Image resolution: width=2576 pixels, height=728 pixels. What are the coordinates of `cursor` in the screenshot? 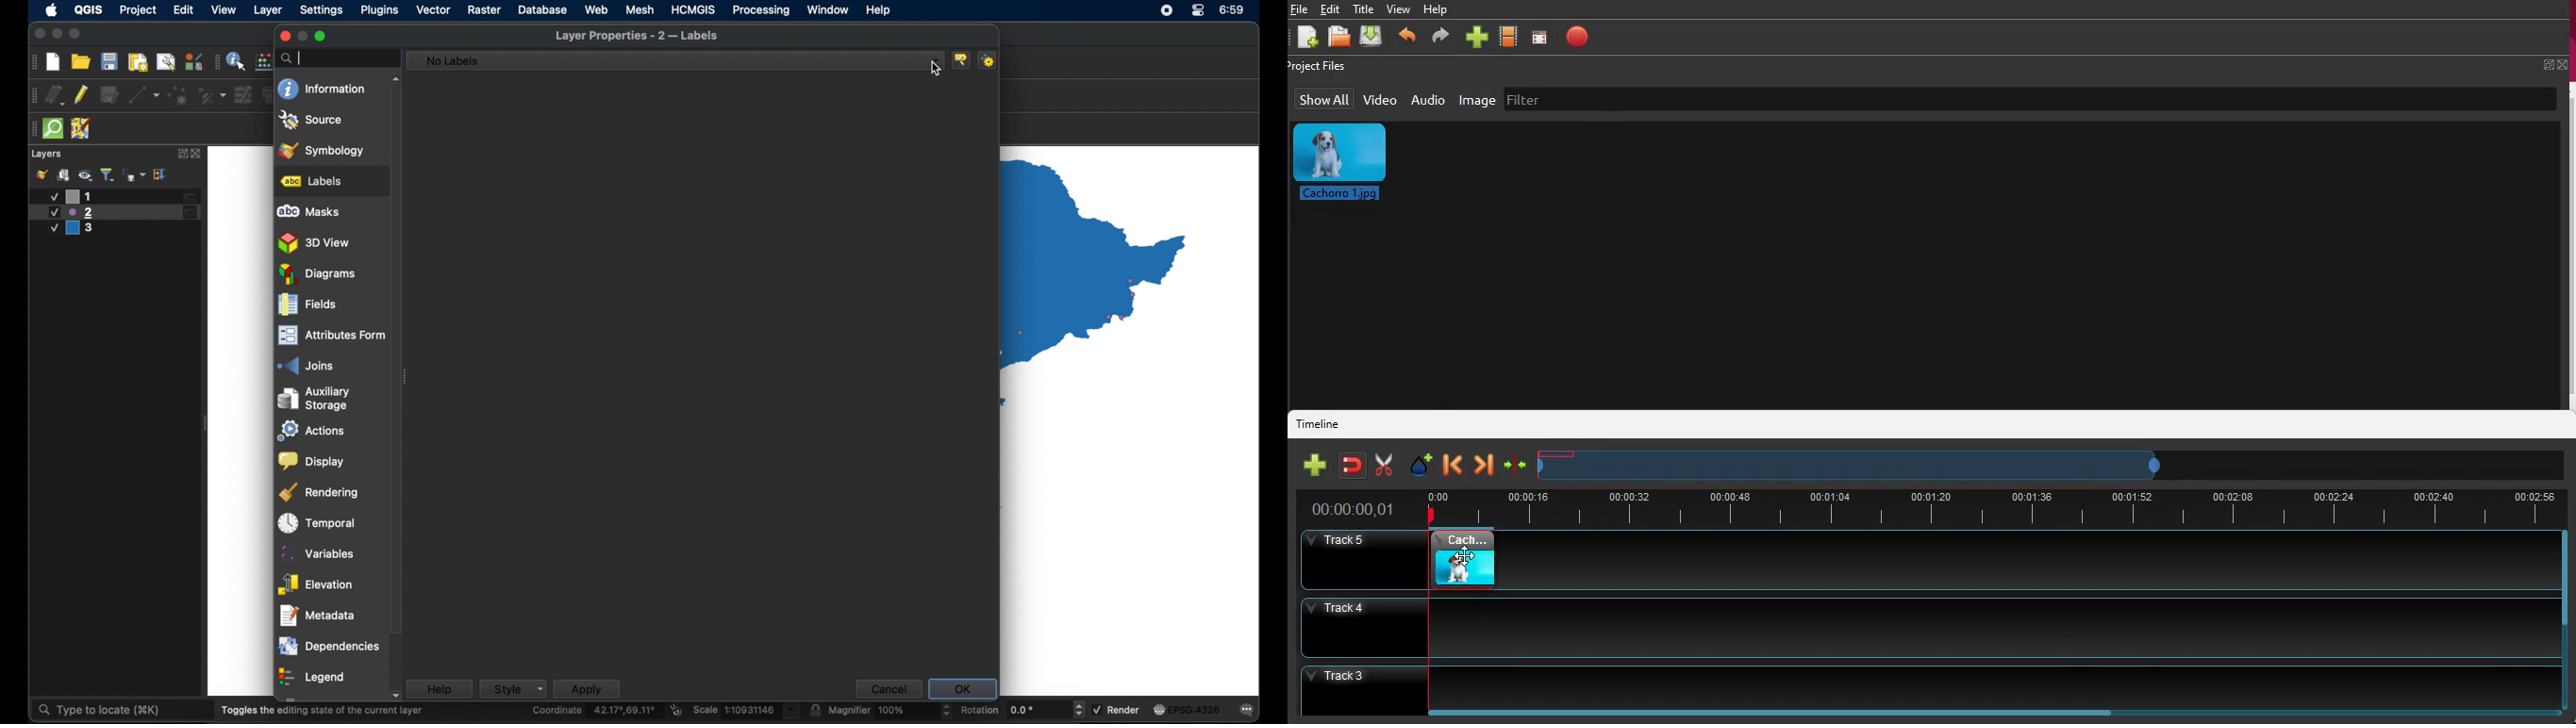 It's located at (936, 71).